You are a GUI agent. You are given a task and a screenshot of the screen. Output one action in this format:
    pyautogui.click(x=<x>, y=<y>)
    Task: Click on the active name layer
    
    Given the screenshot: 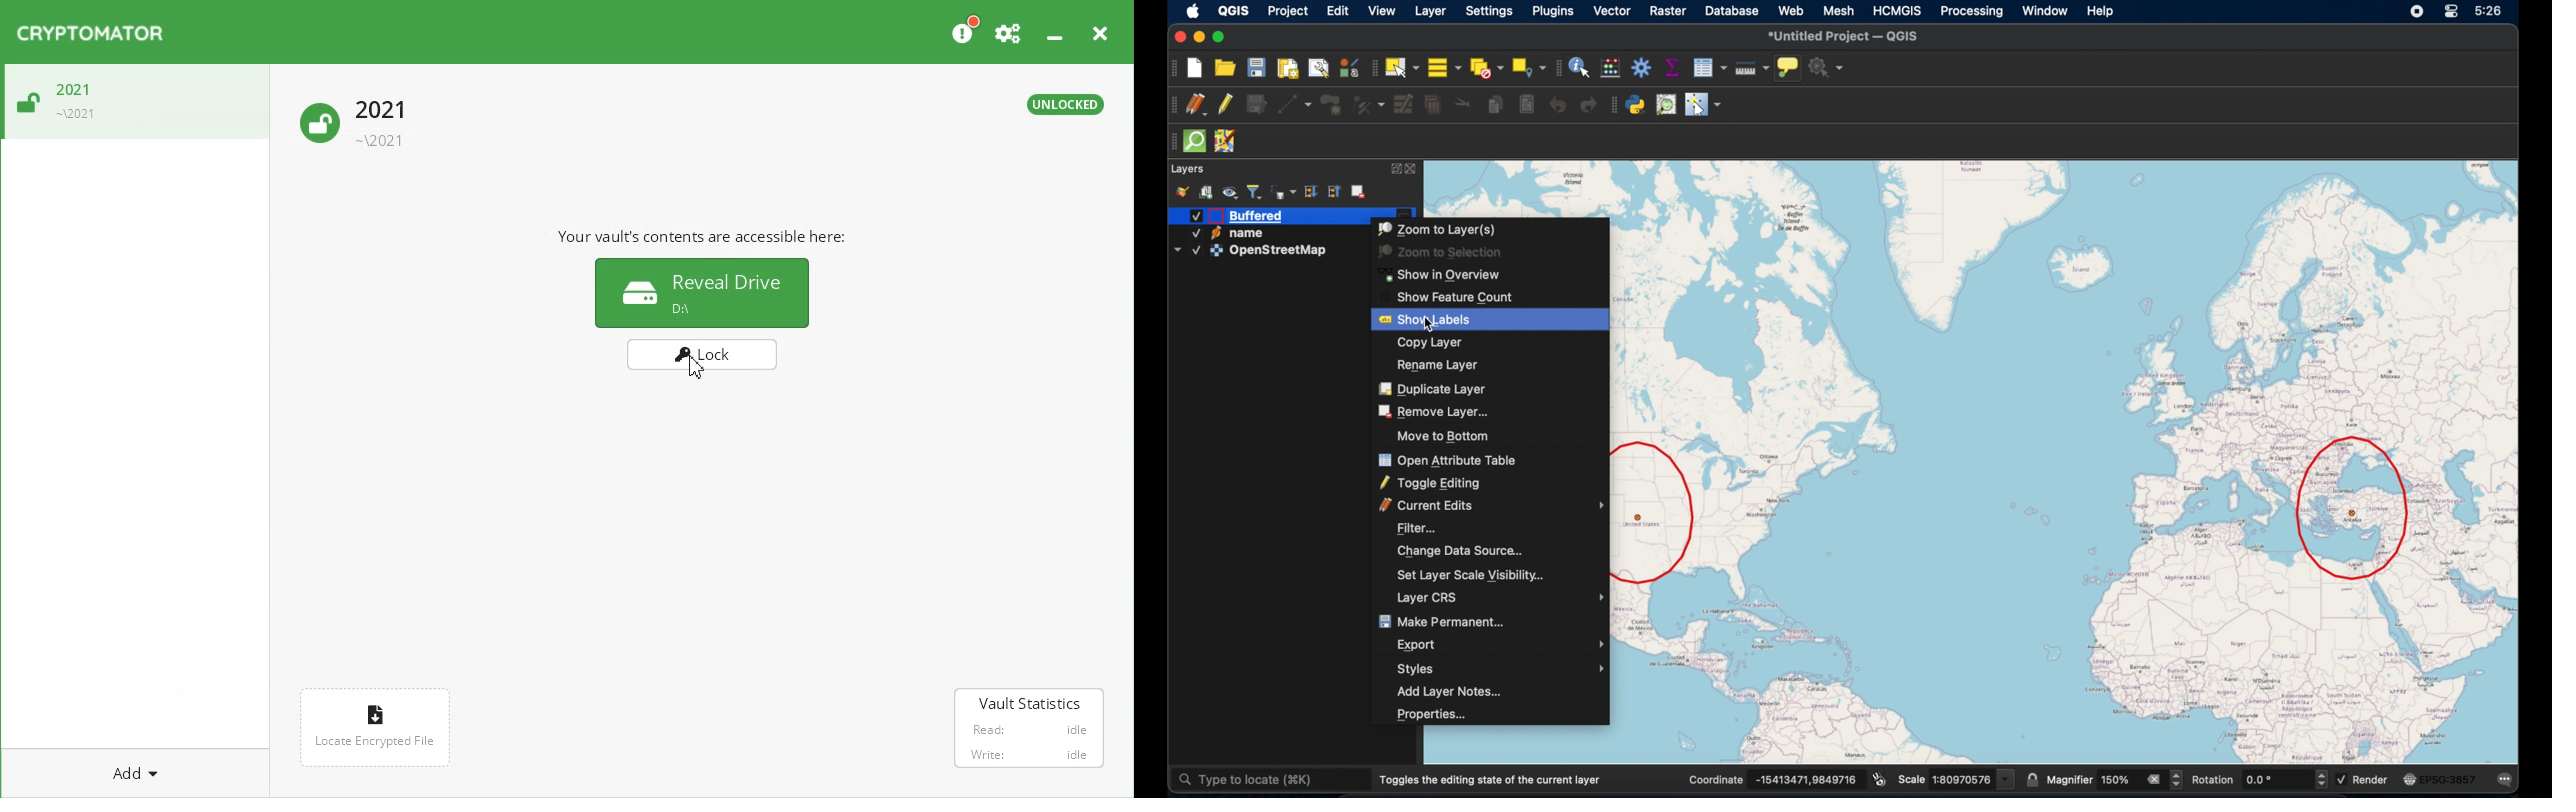 What is the action you would take?
    pyautogui.click(x=1224, y=233)
    